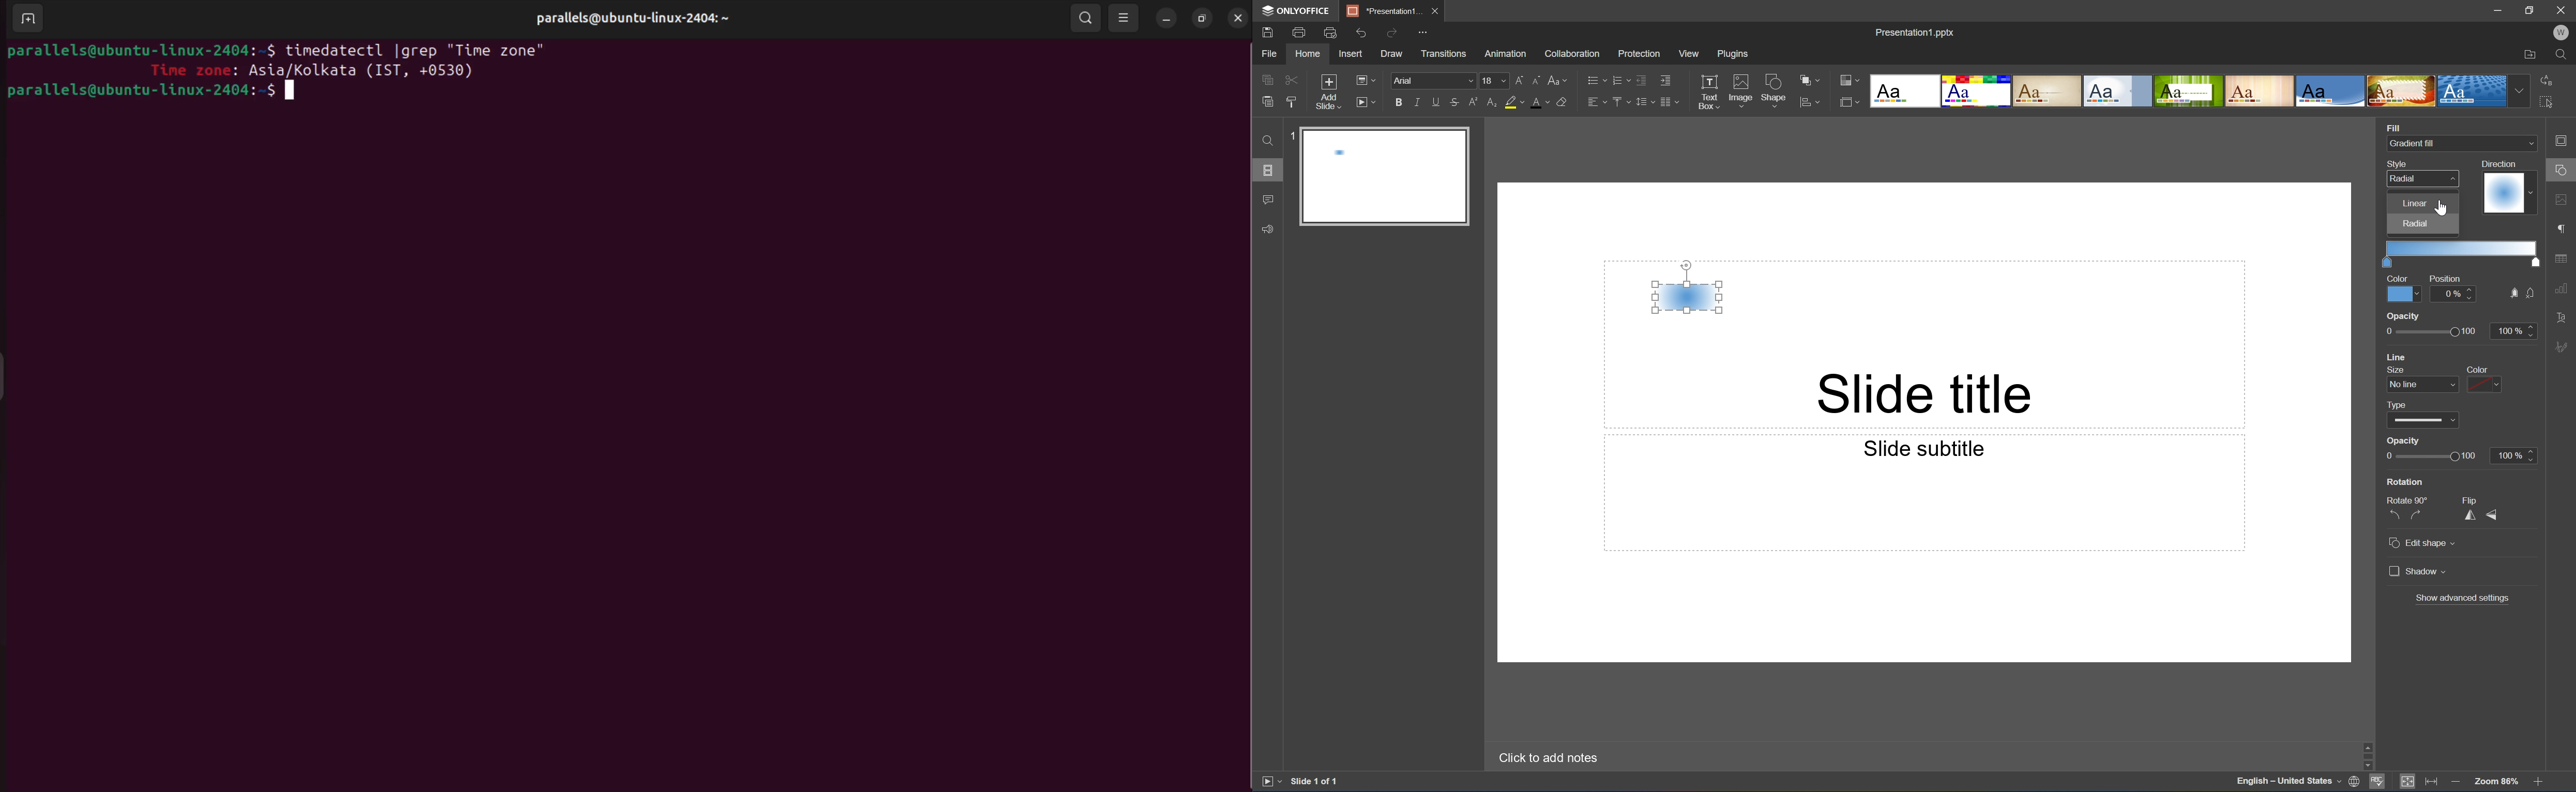 This screenshot has height=812, width=2576. I want to click on Color, so click(2398, 278).